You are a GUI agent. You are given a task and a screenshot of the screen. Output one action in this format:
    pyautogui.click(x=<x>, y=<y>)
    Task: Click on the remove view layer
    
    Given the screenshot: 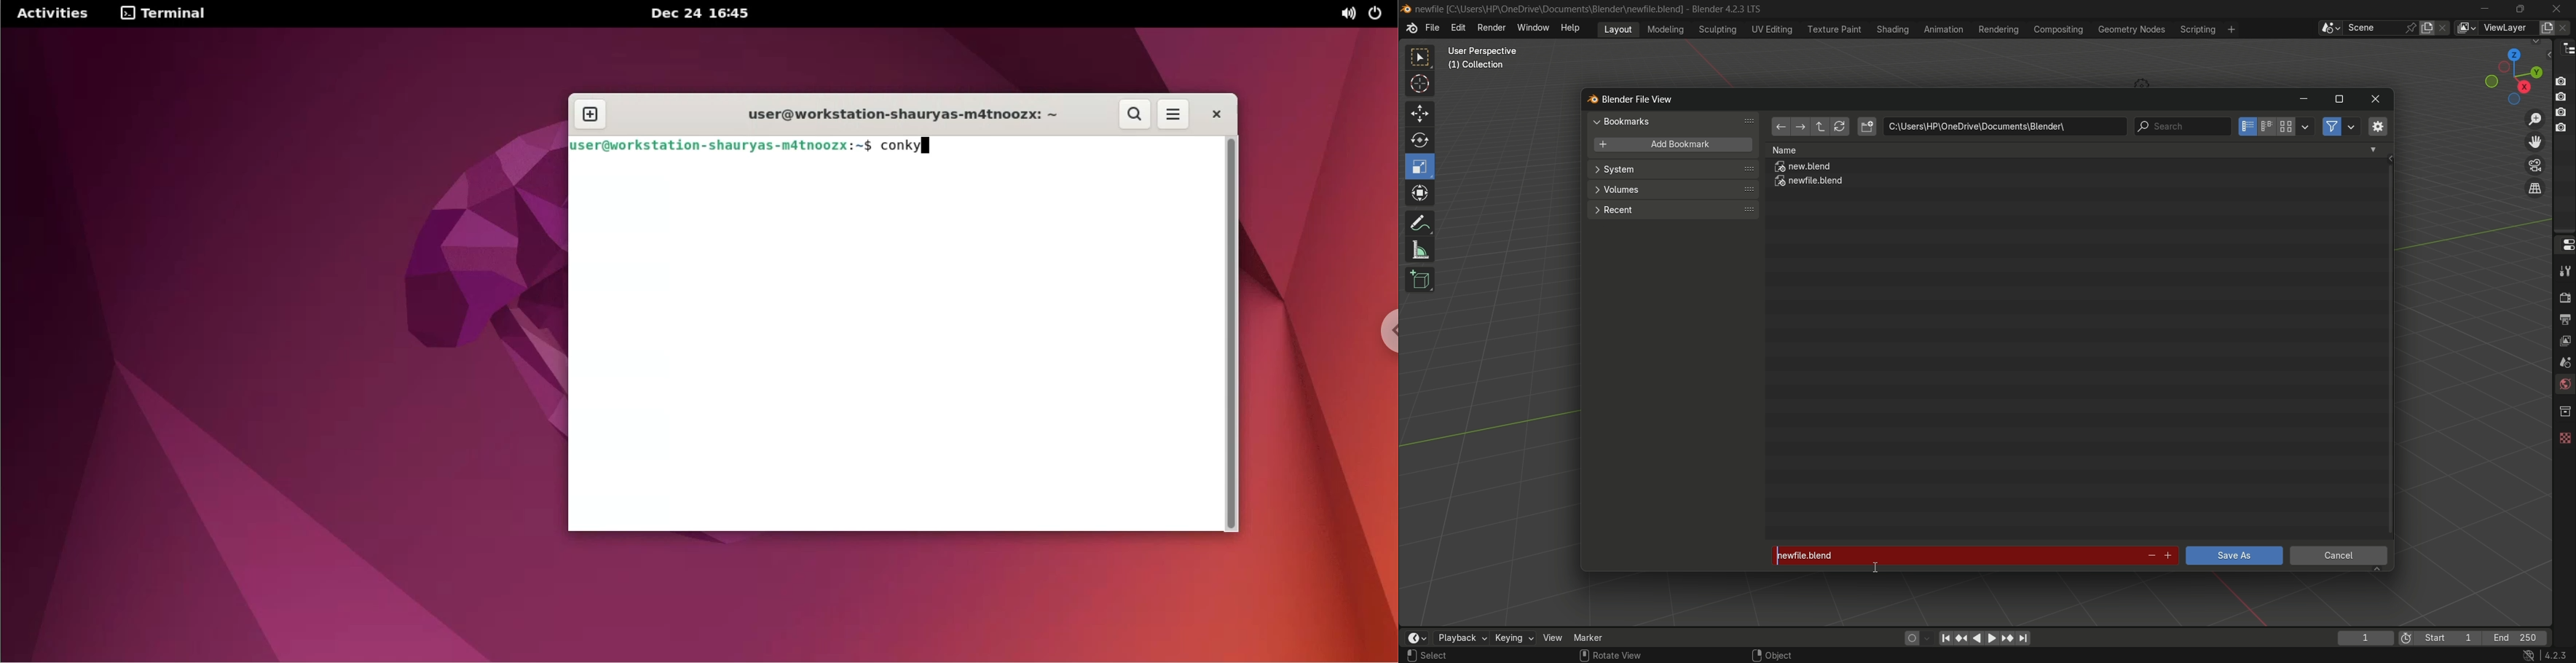 What is the action you would take?
    pyautogui.click(x=2566, y=27)
    